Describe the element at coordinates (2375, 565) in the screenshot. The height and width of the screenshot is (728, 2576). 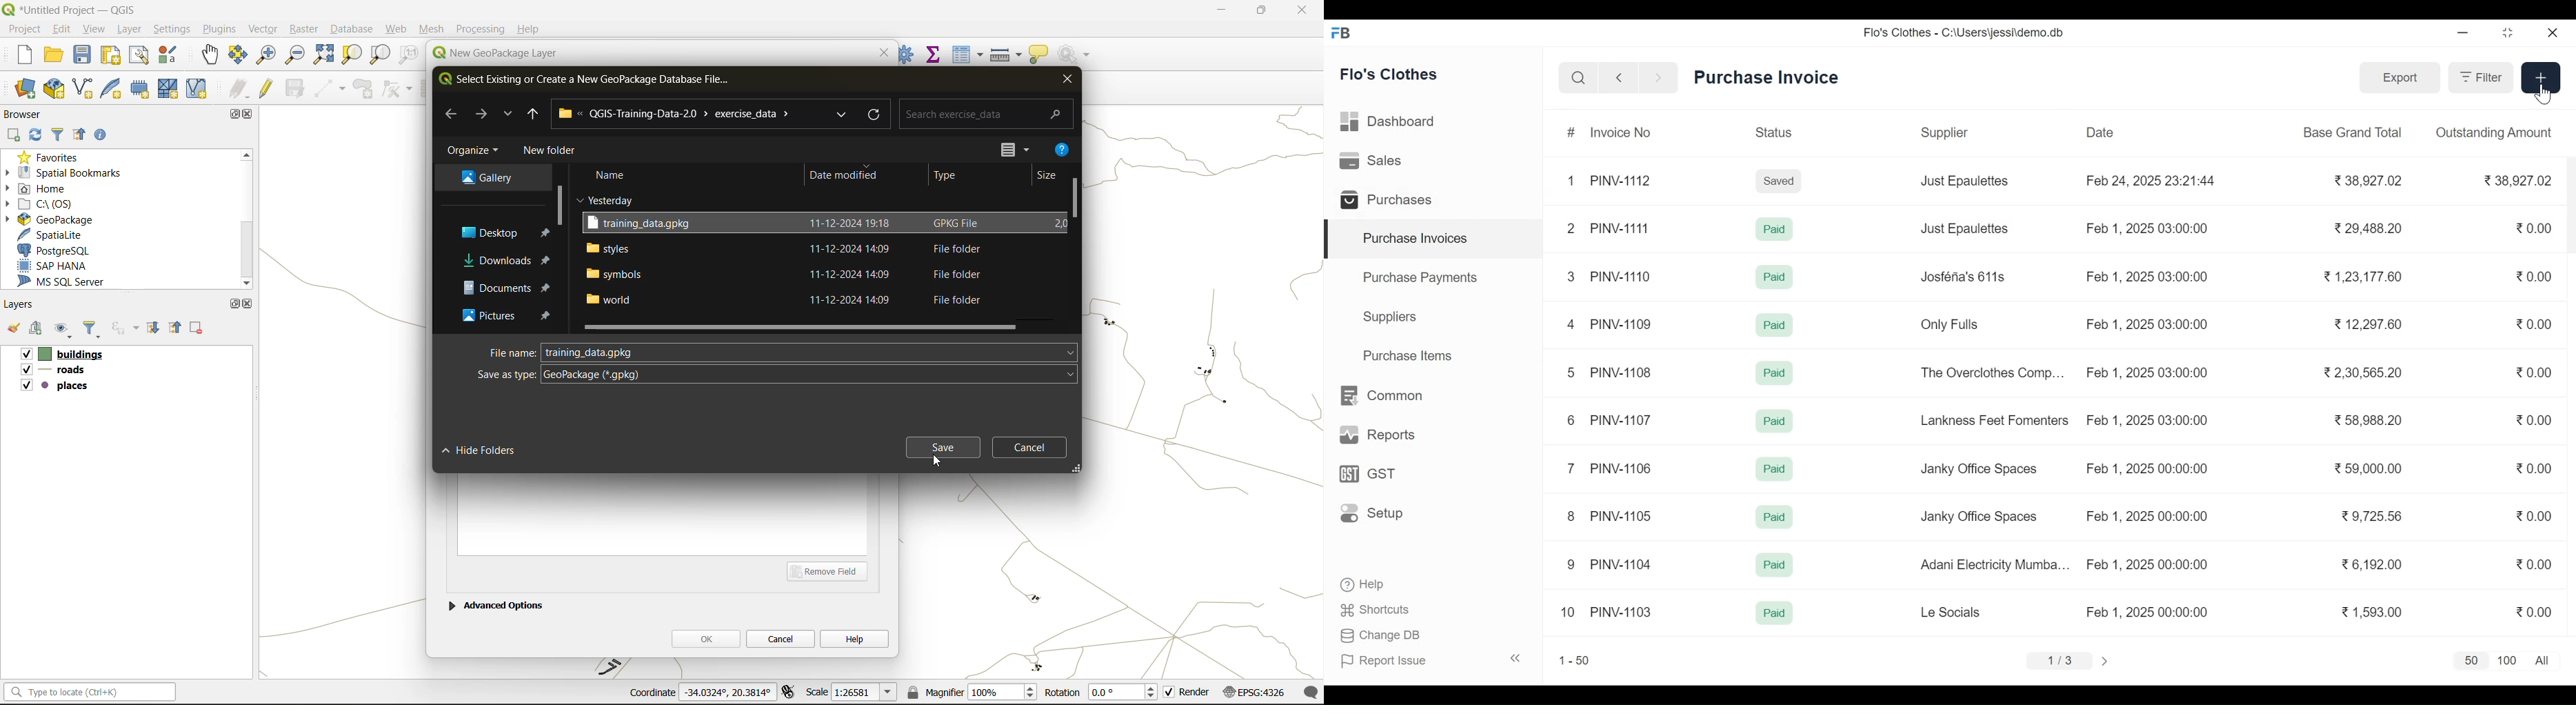
I see `6,192.00` at that location.